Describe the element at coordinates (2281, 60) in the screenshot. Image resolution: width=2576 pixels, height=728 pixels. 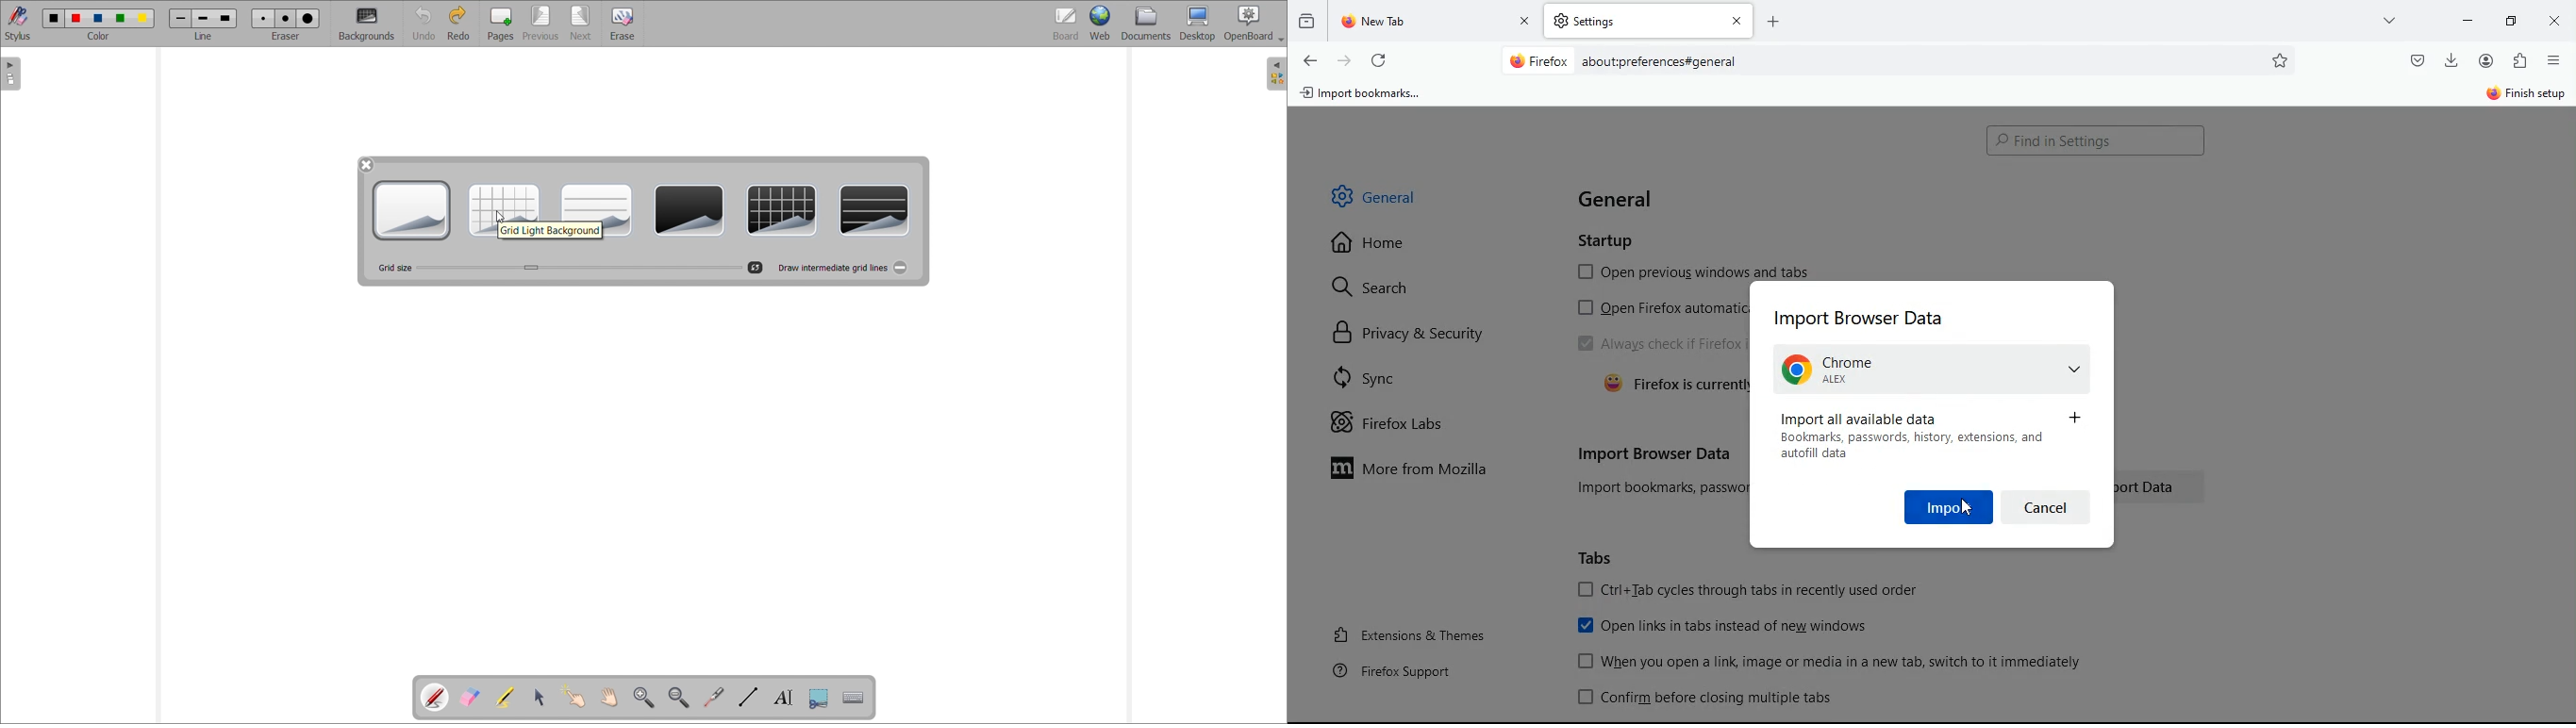
I see `favorites` at that location.